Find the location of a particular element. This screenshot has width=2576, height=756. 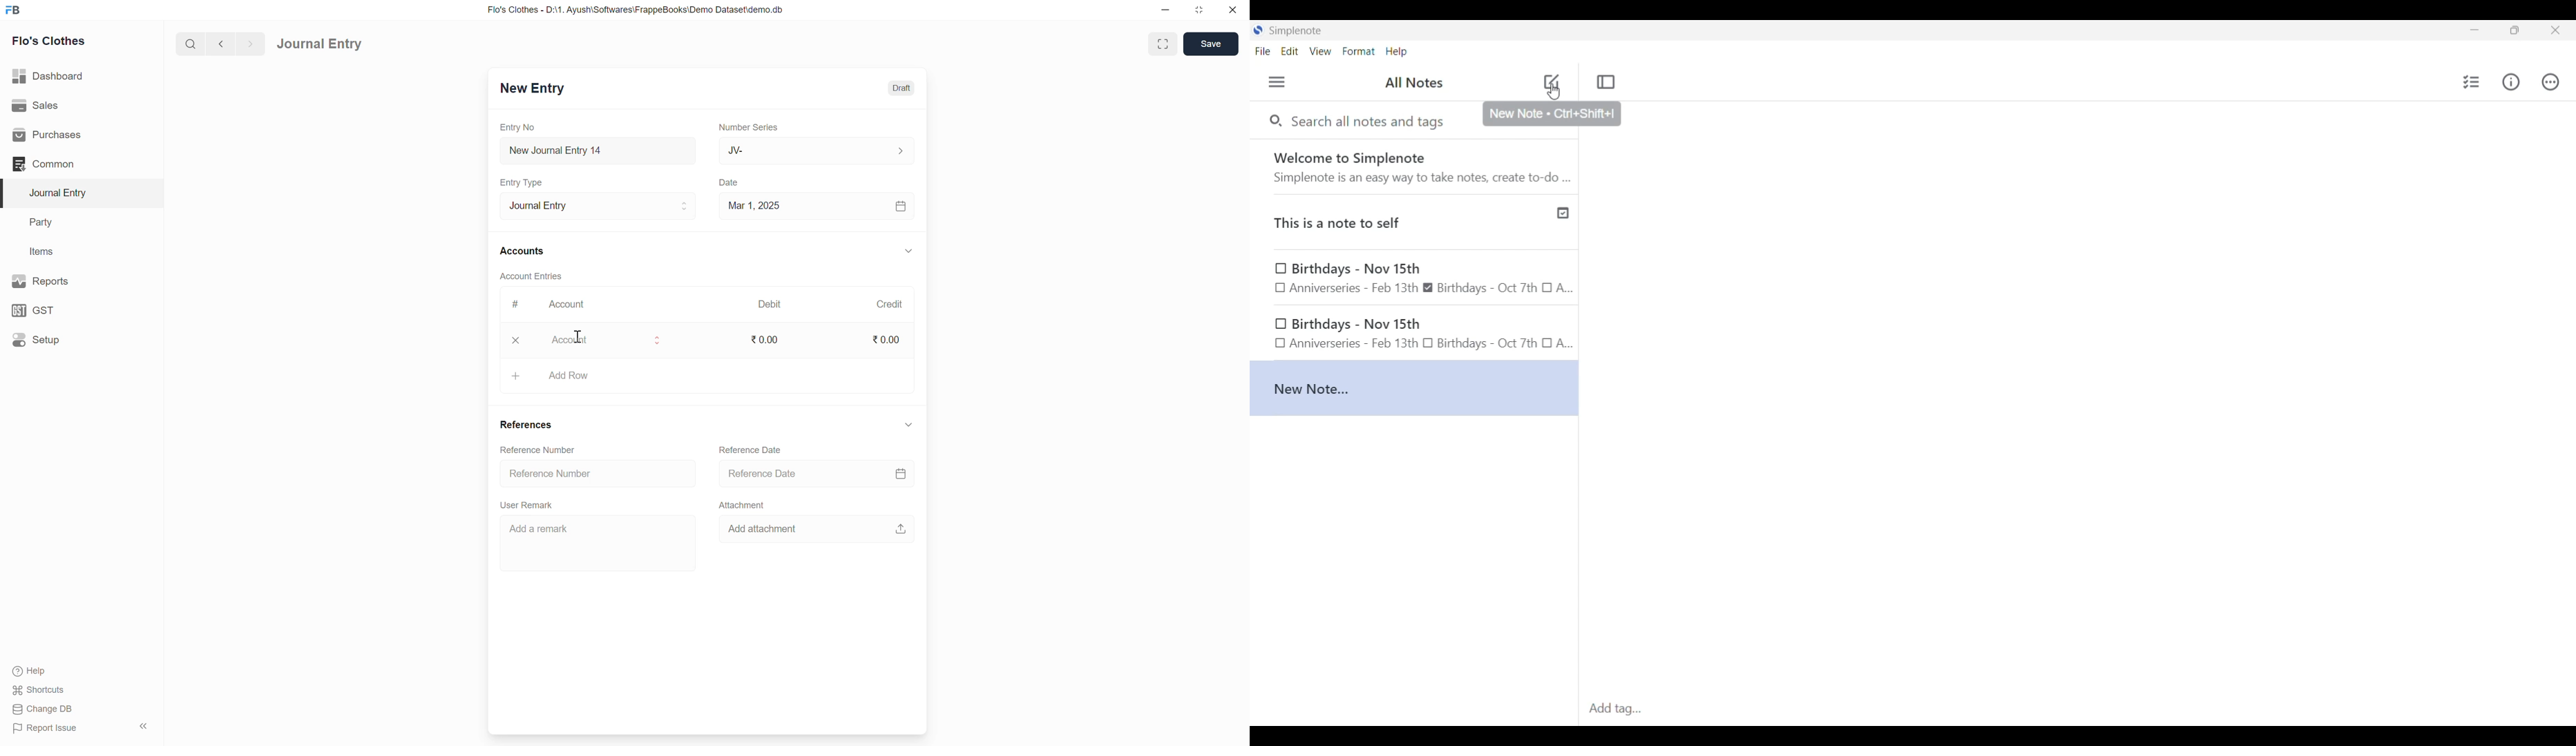

Reference number is located at coordinates (548, 449).